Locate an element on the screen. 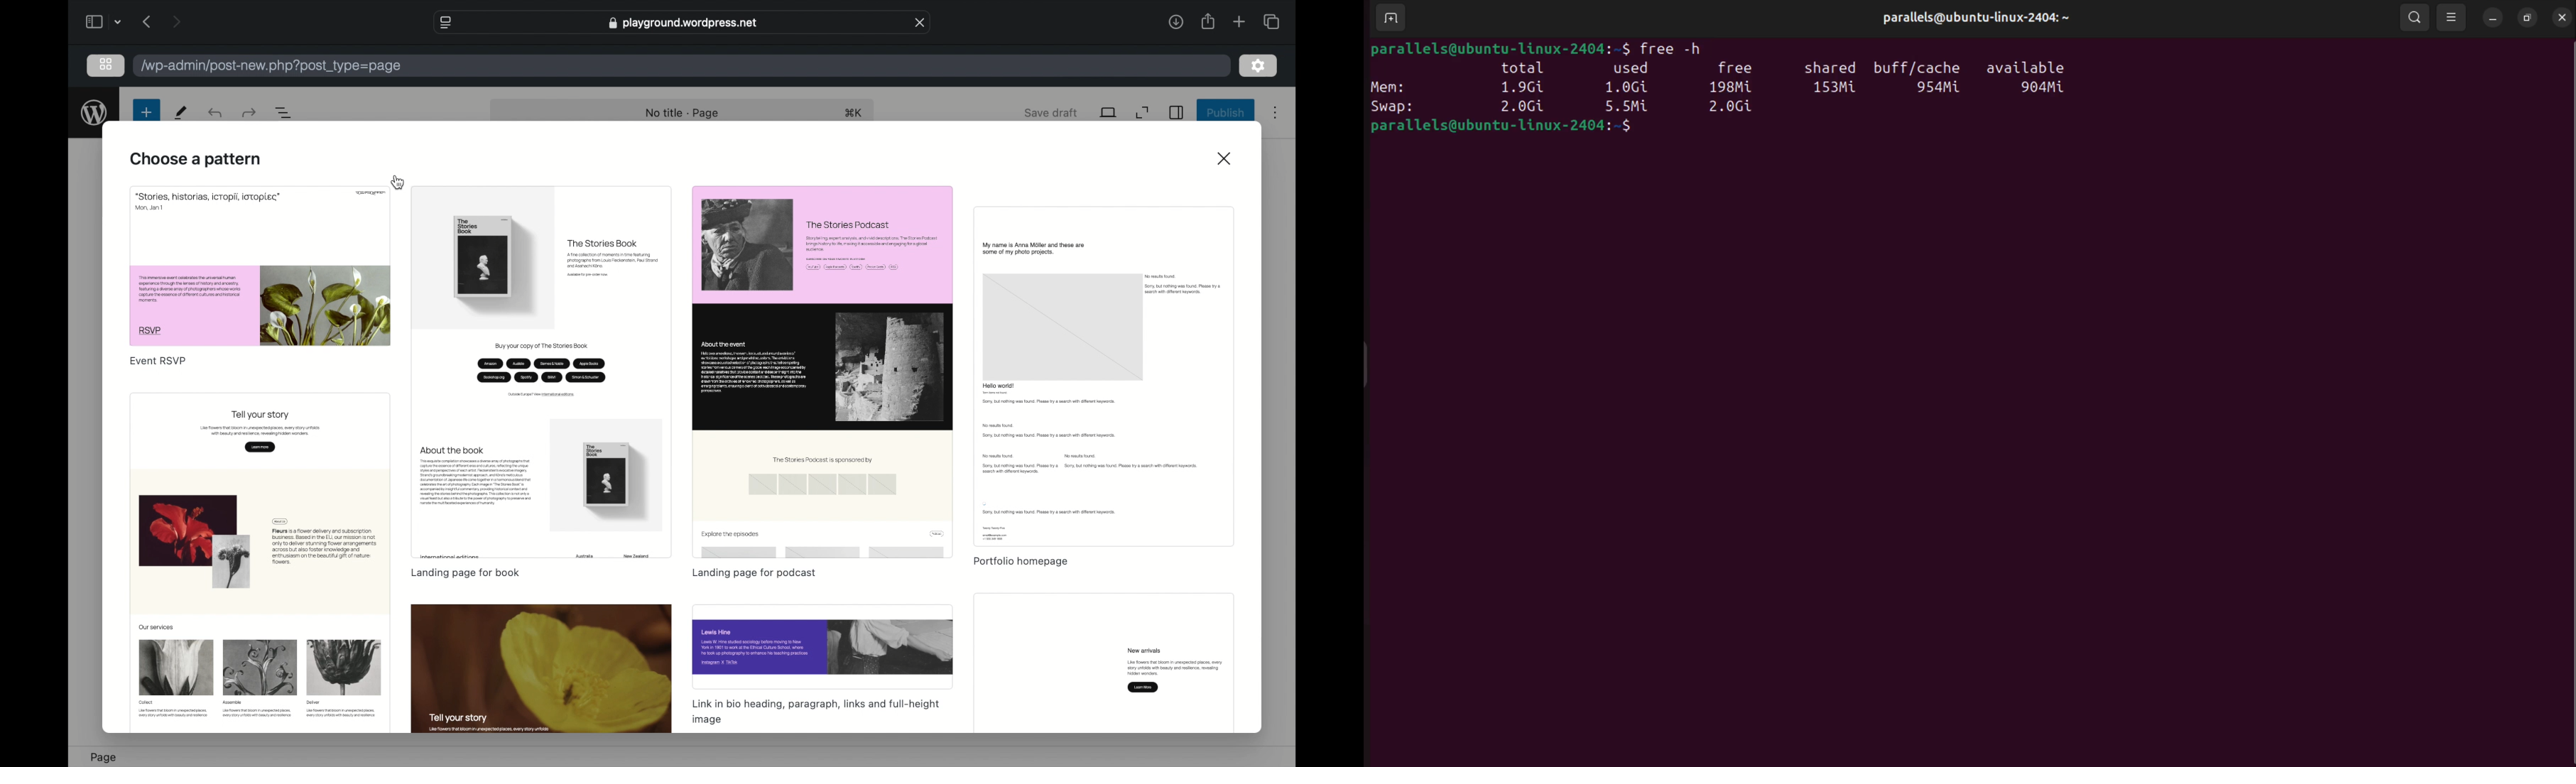 The width and height of the screenshot is (2576, 784). template preview is located at coordinates (259, 562).